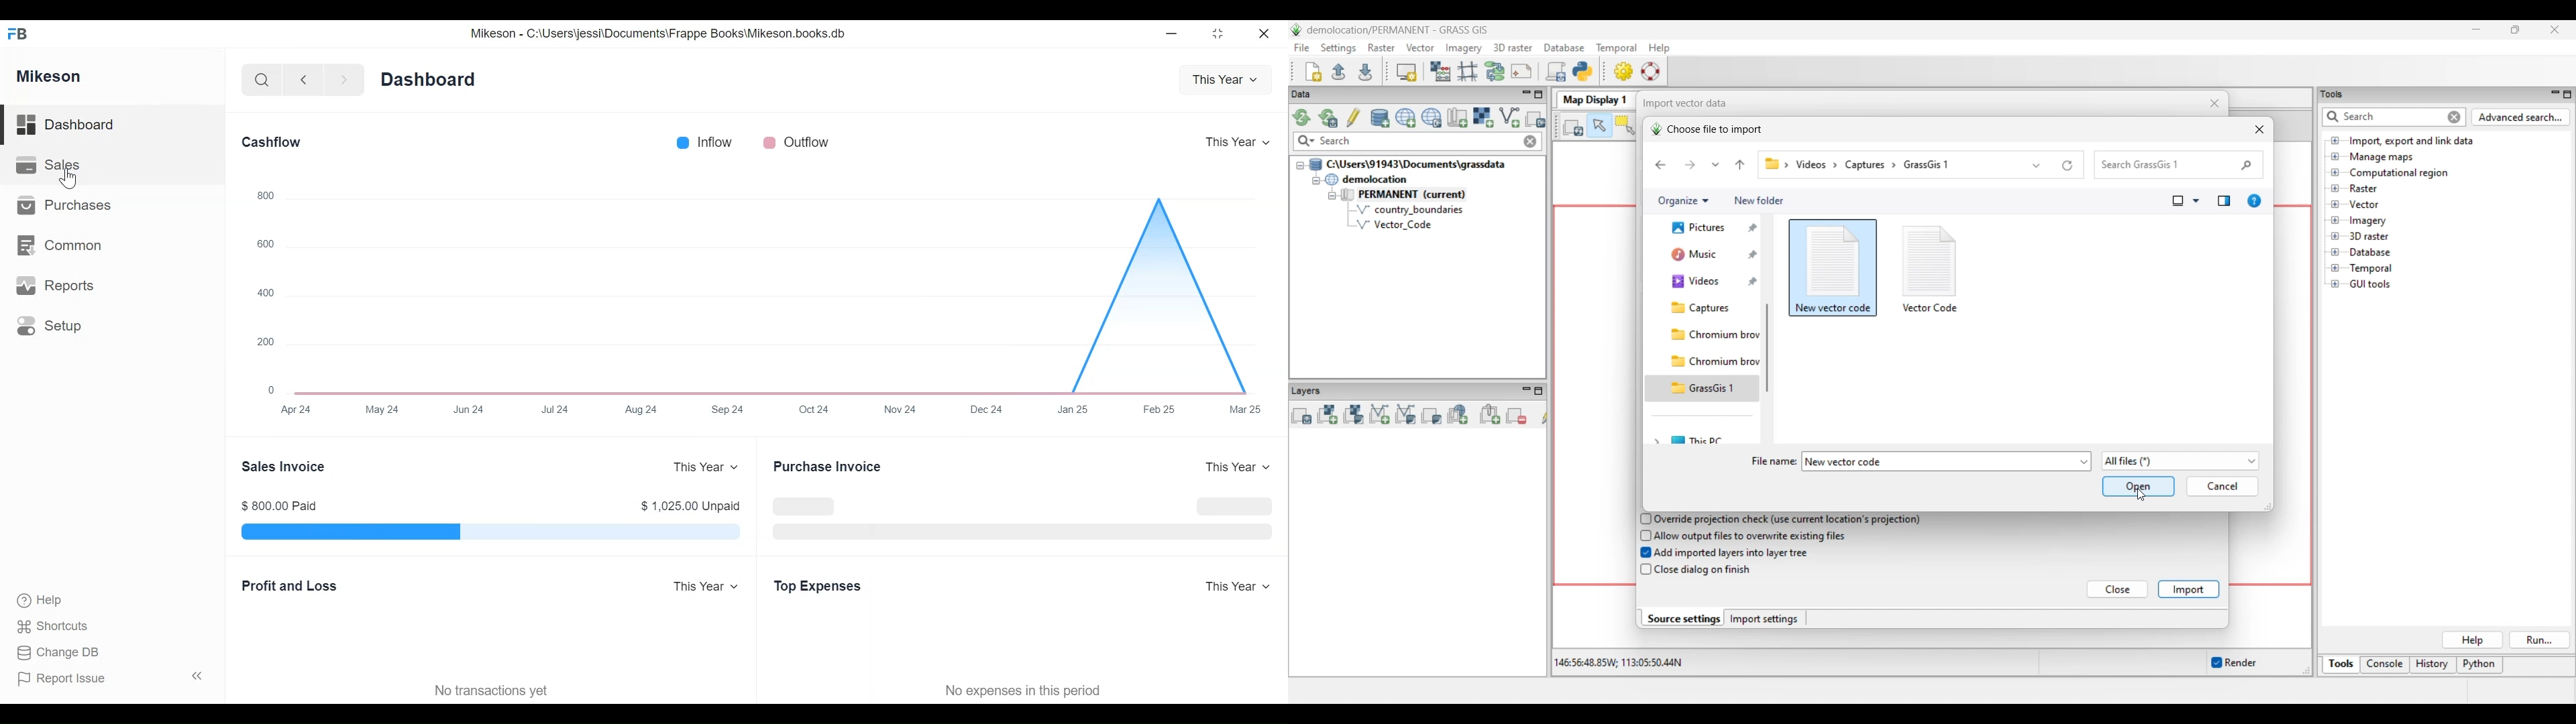 This screenshot has height=728, width=2576. I want to click on Close, so click(1262, 32).